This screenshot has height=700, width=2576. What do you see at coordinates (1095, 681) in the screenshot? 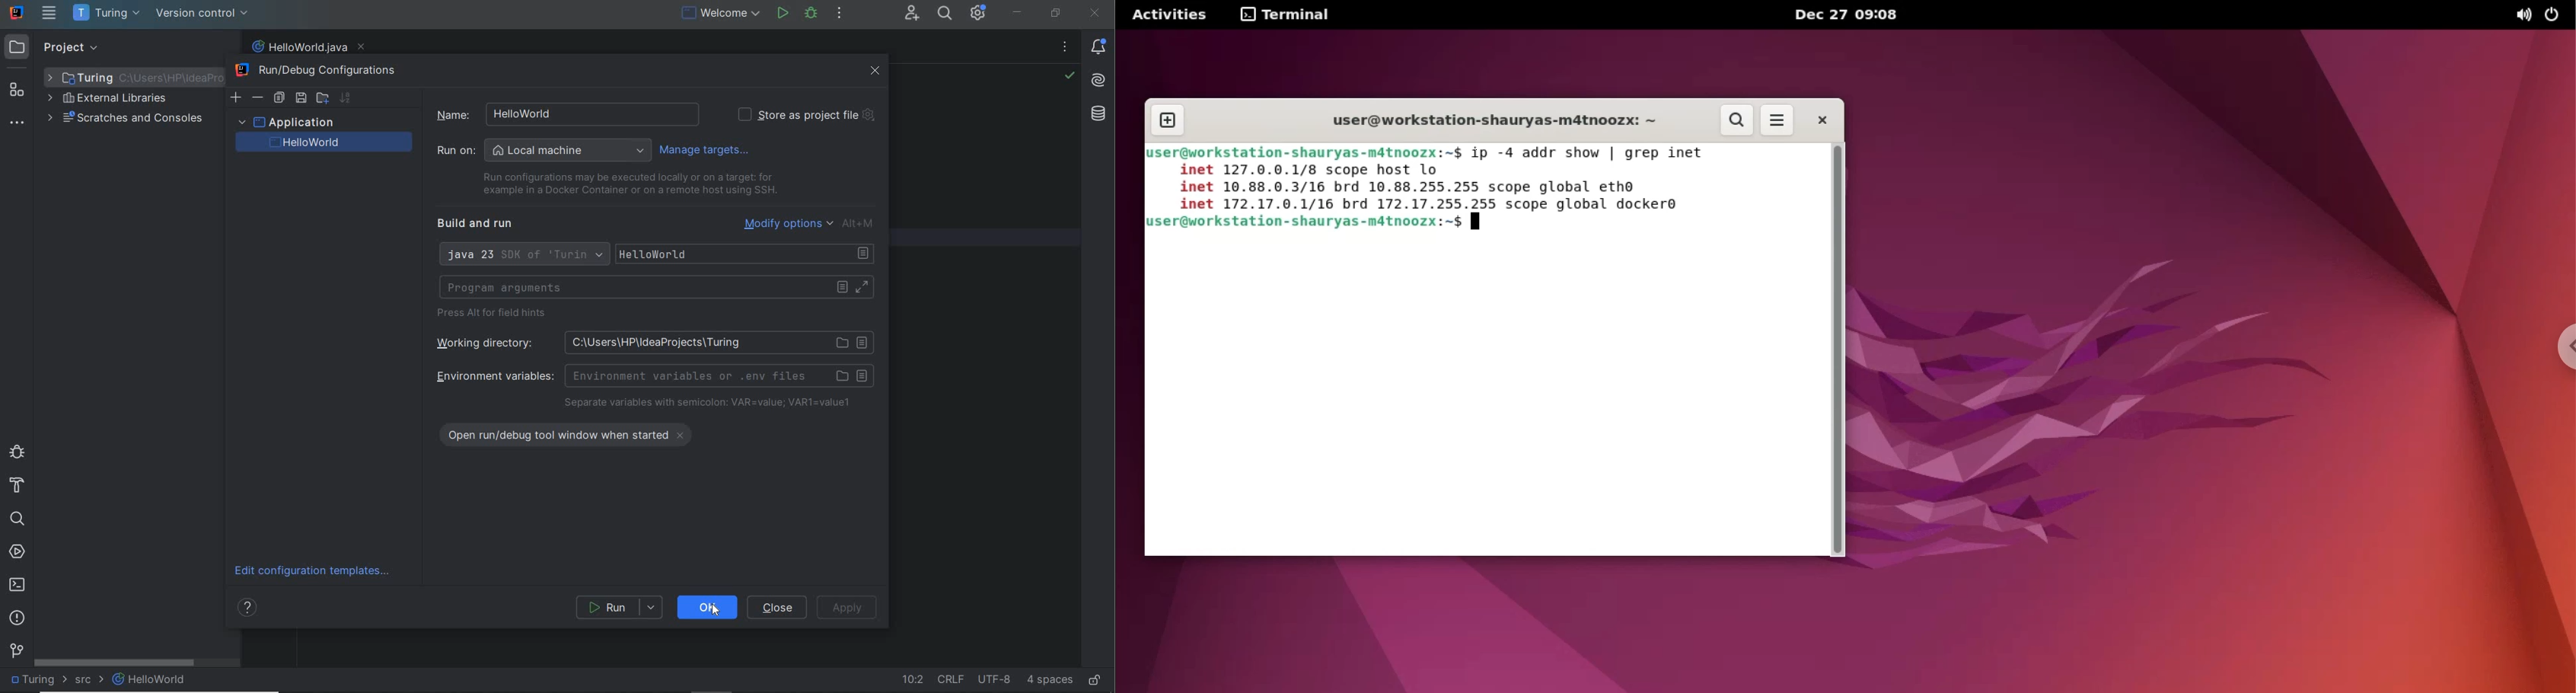
I see `make file ready only` at bounding box center [1095, 681].